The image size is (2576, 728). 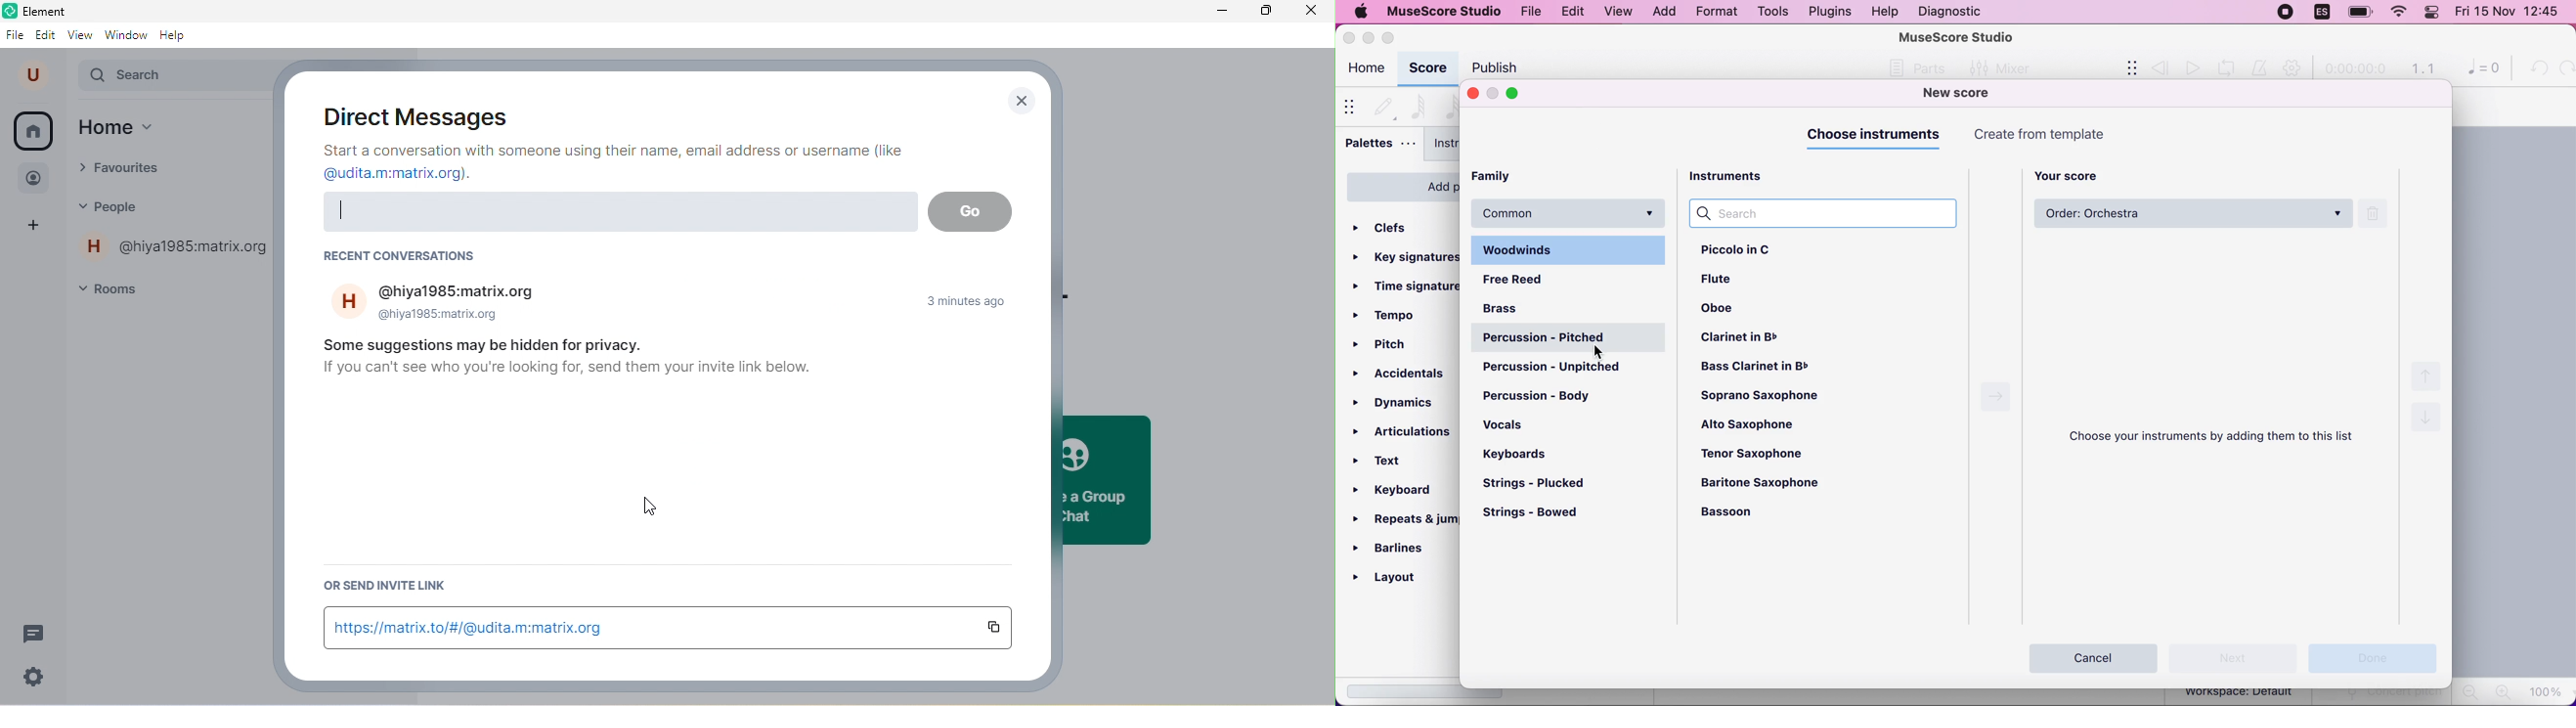 I want to click on view, so click(x=1618, y=12).